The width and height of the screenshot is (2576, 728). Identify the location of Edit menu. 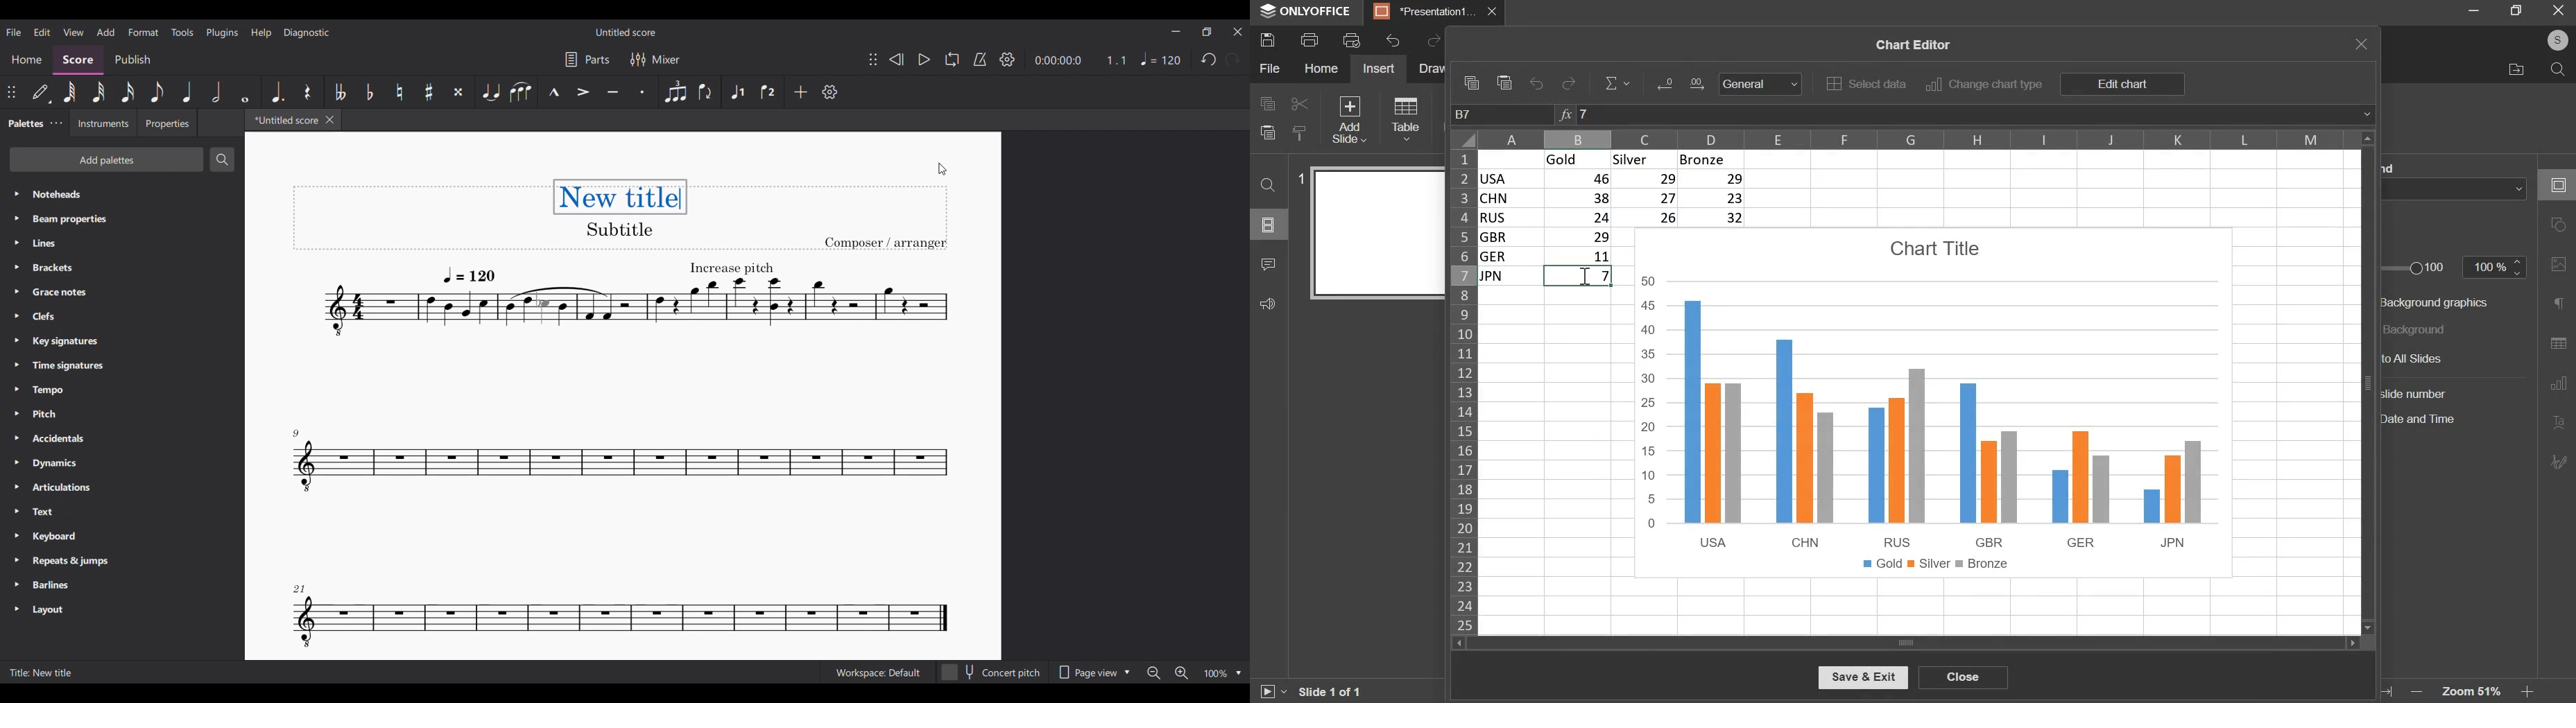
(42, 32).